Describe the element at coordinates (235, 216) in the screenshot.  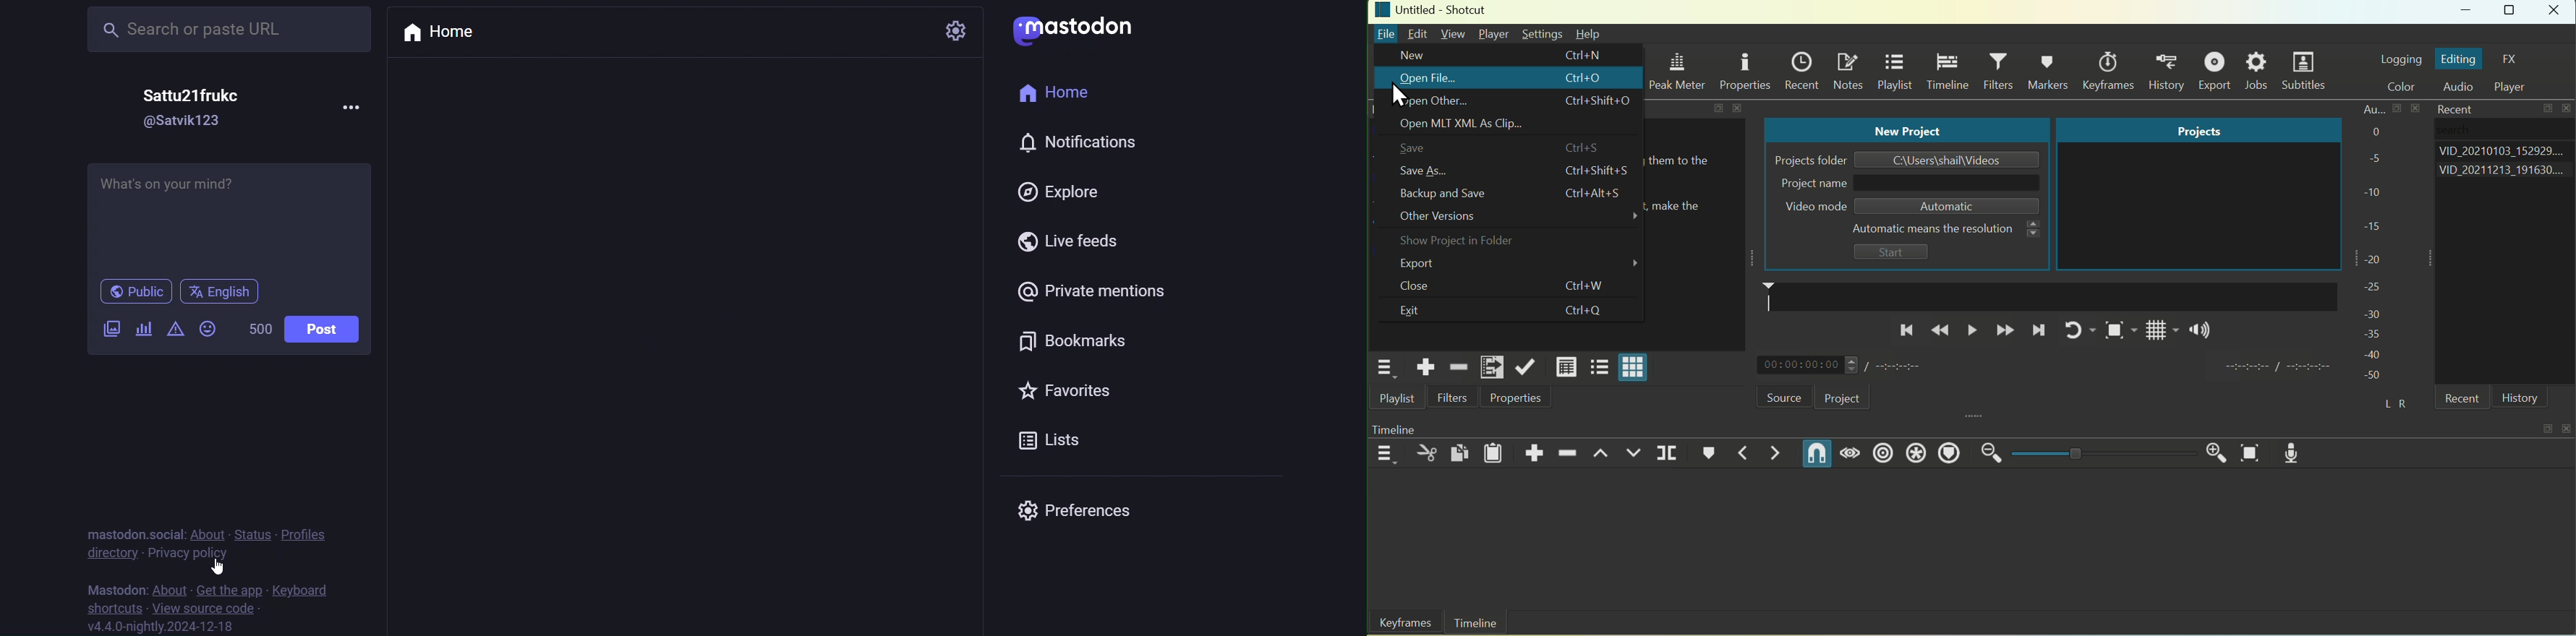
I see `post here` at that location.